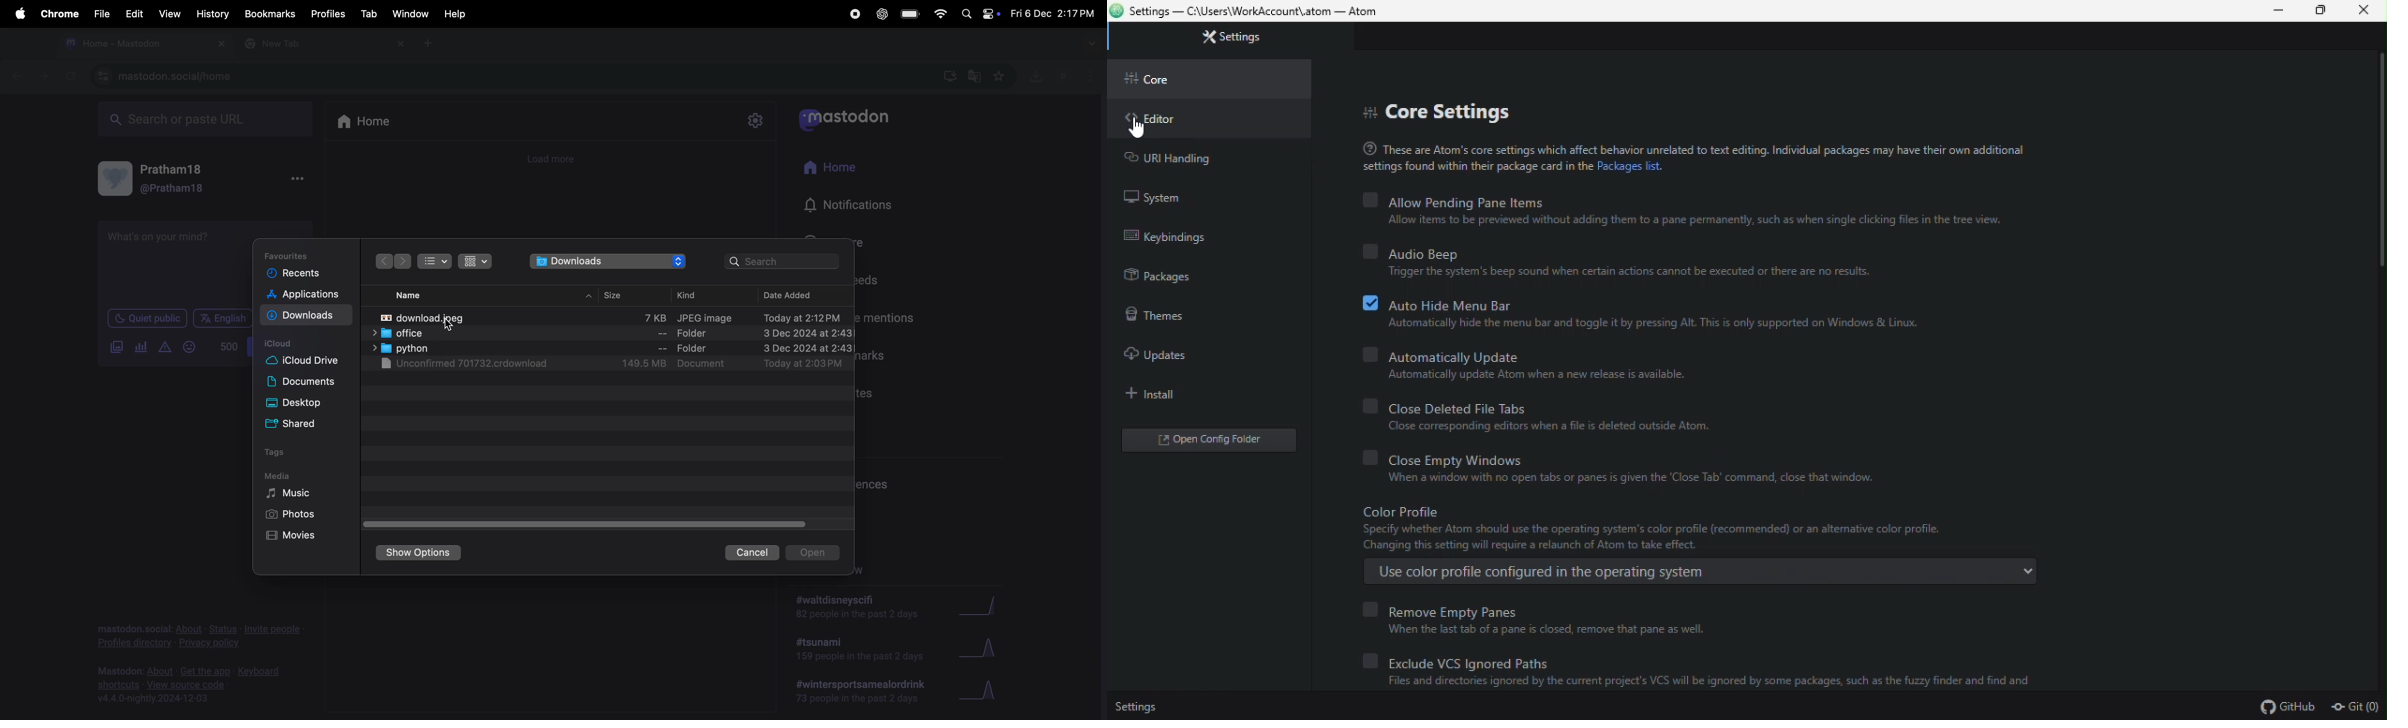 This screenshot has height=728, width=2408. Describe the element at coordinates (991, 688) in the screenshot. I see `Graph` at that location.